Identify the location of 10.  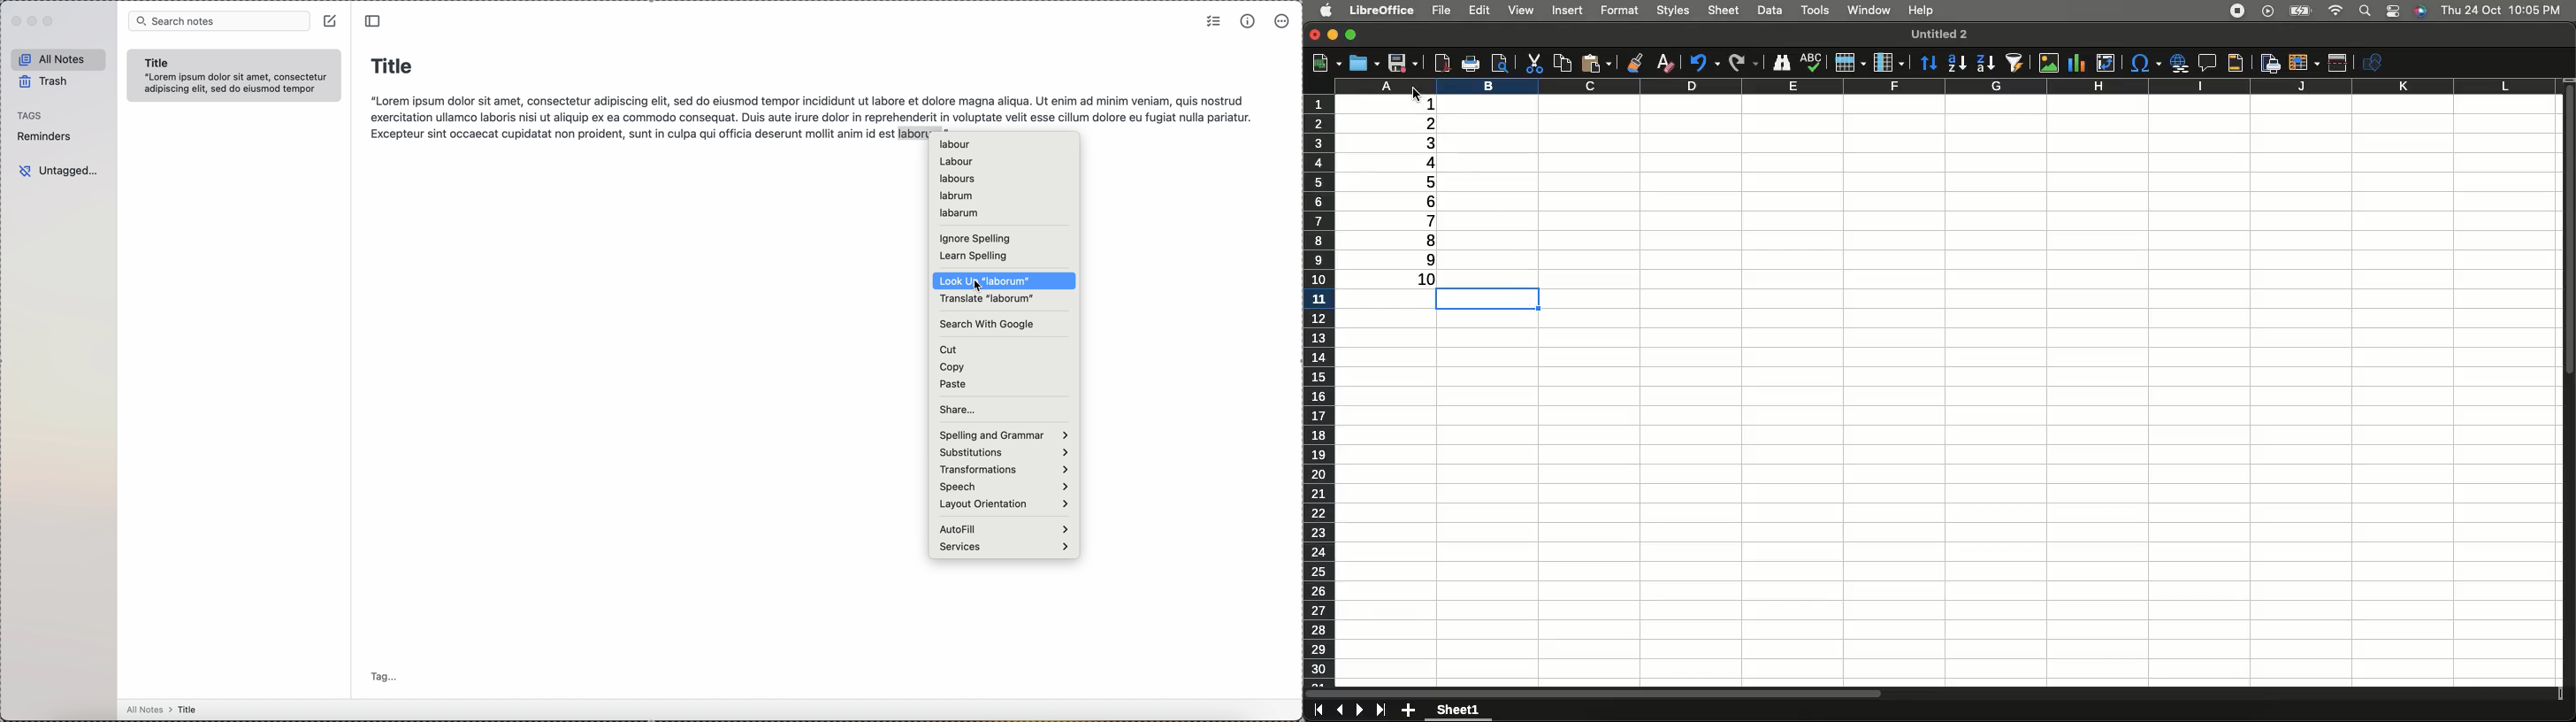
(1427, 281).